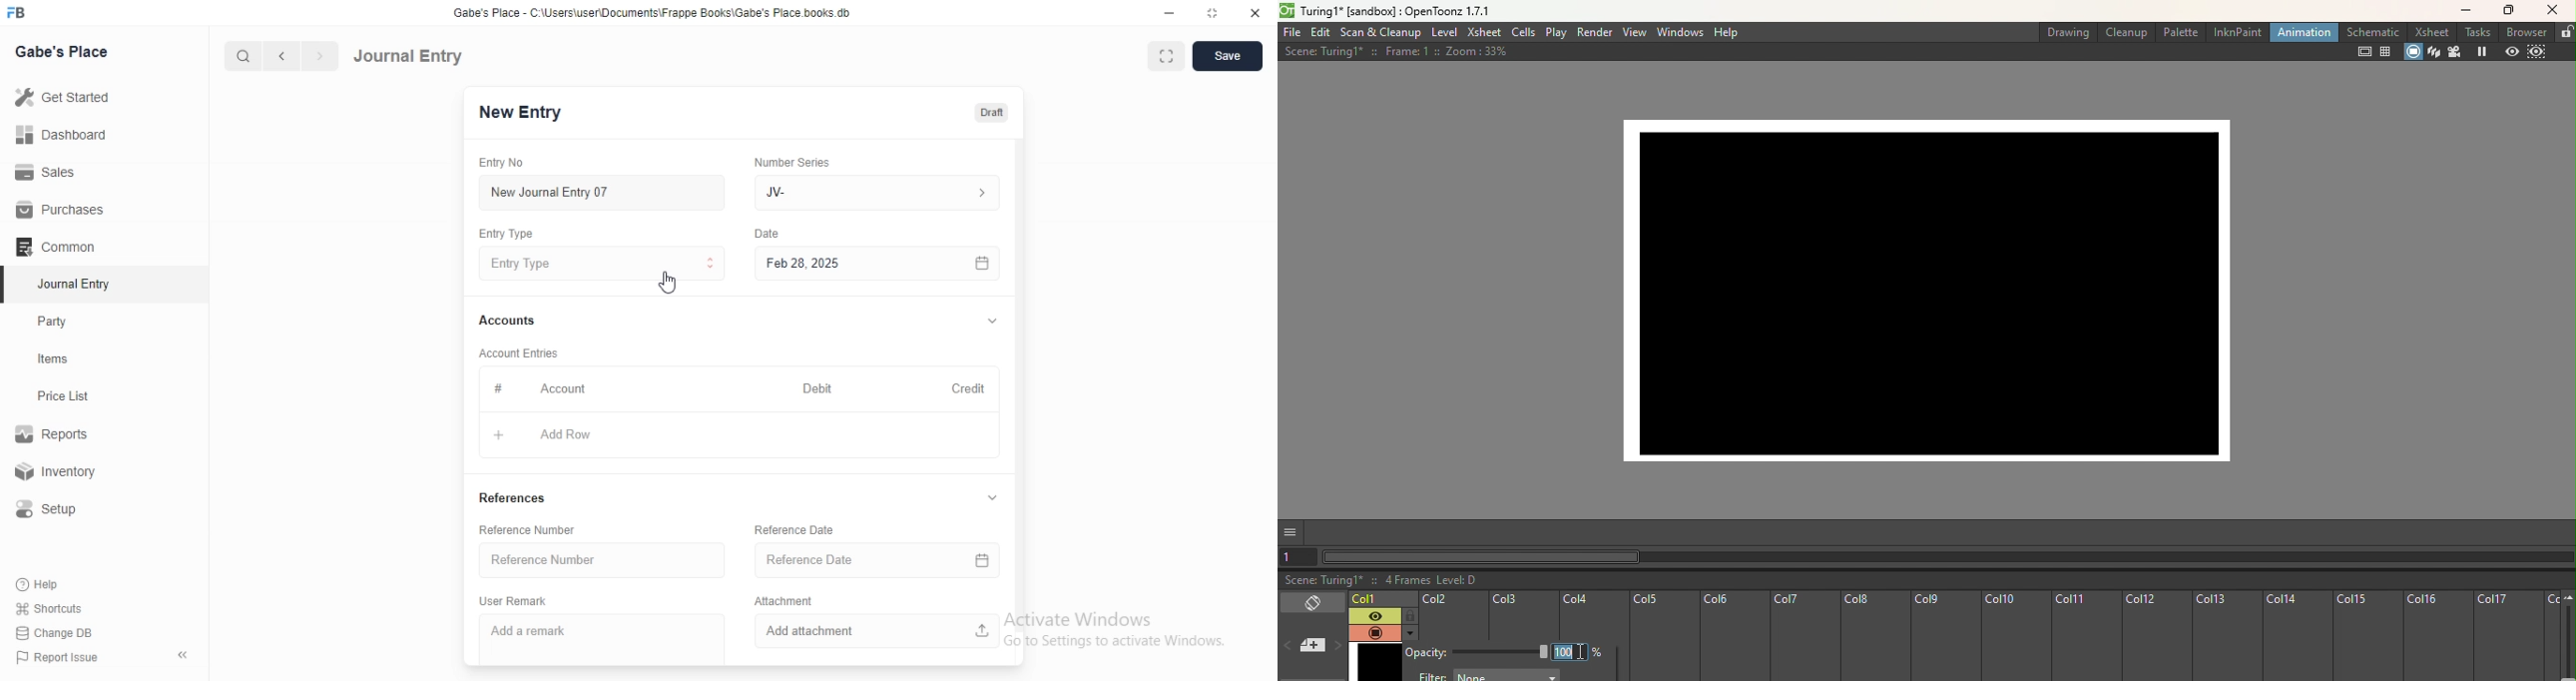  Describe the element at coordinates (1211, 12) in the screenshot. I see `restore` at that location.